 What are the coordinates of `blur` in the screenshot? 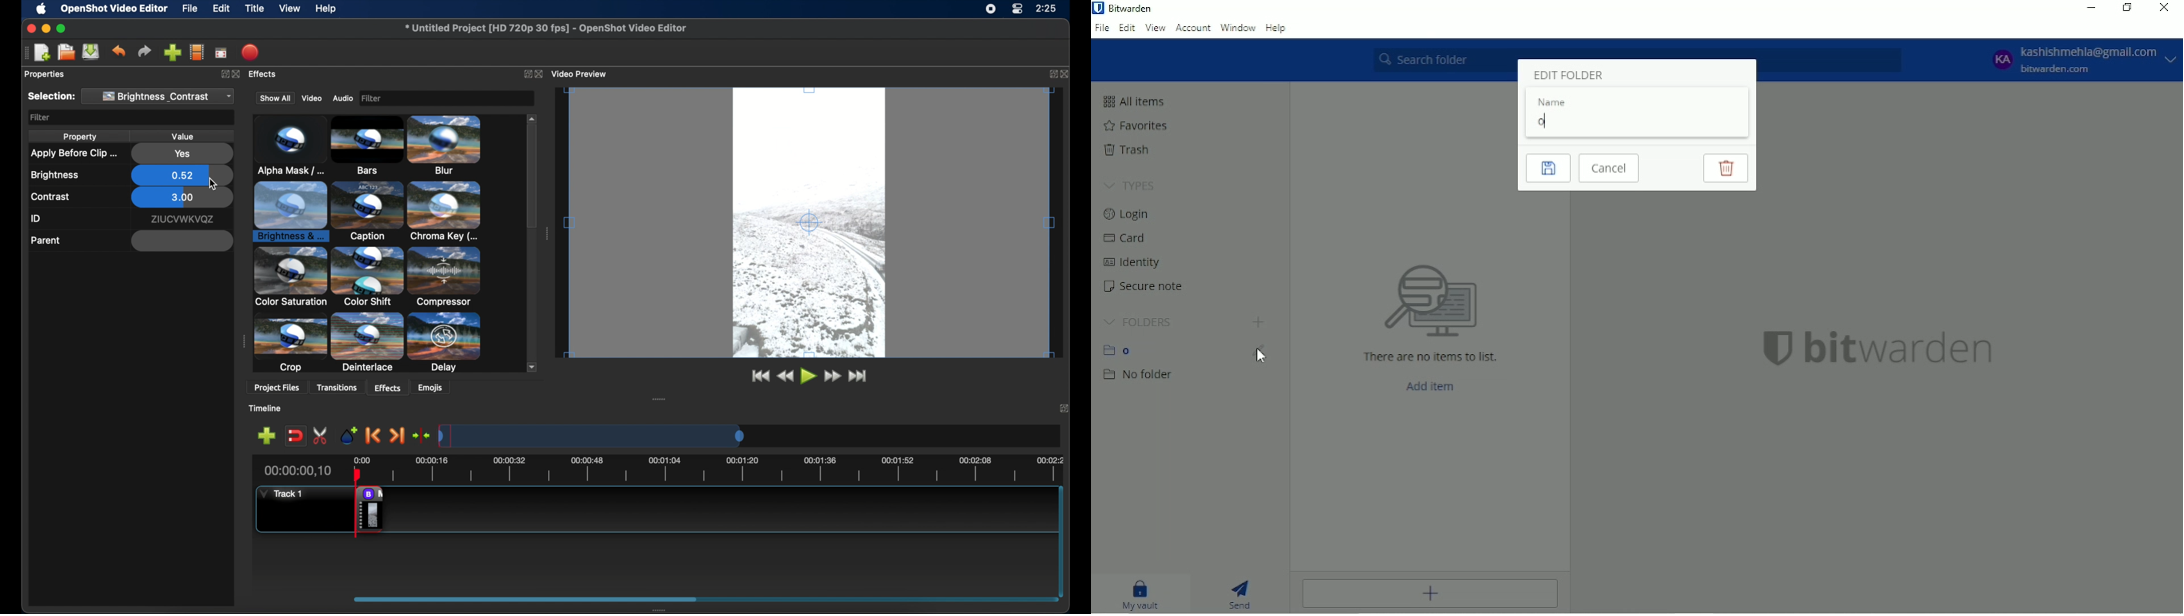 It's located at (362, 145).